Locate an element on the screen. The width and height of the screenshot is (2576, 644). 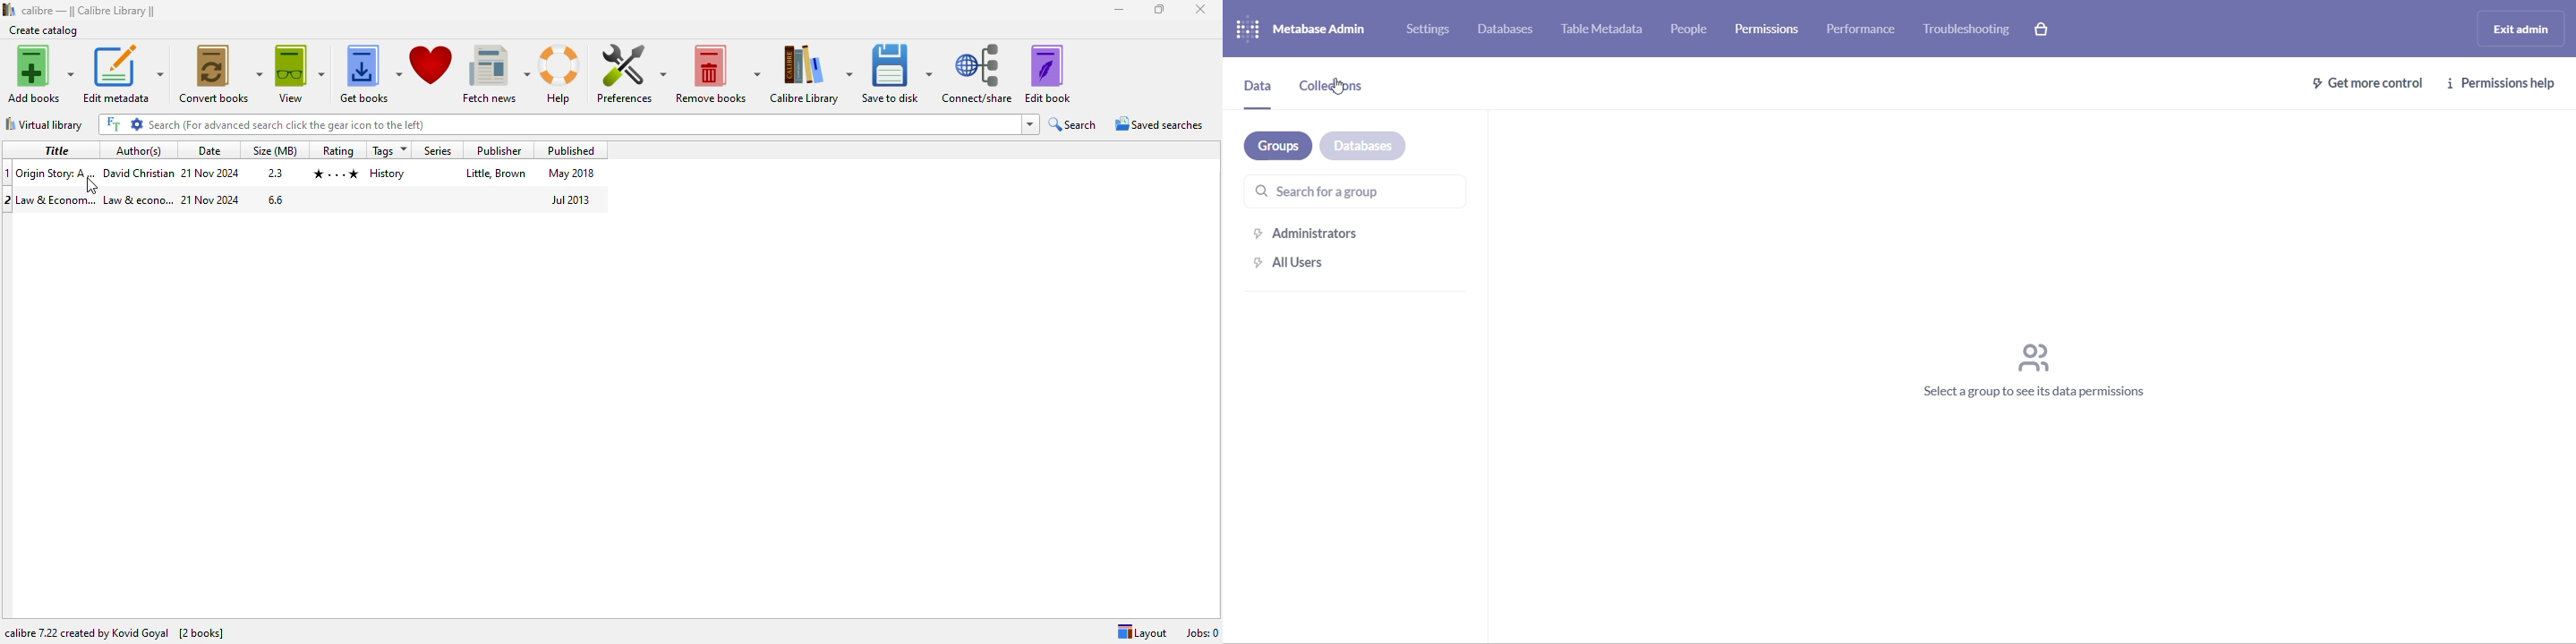
ratings is located at coordinates (335, 174).